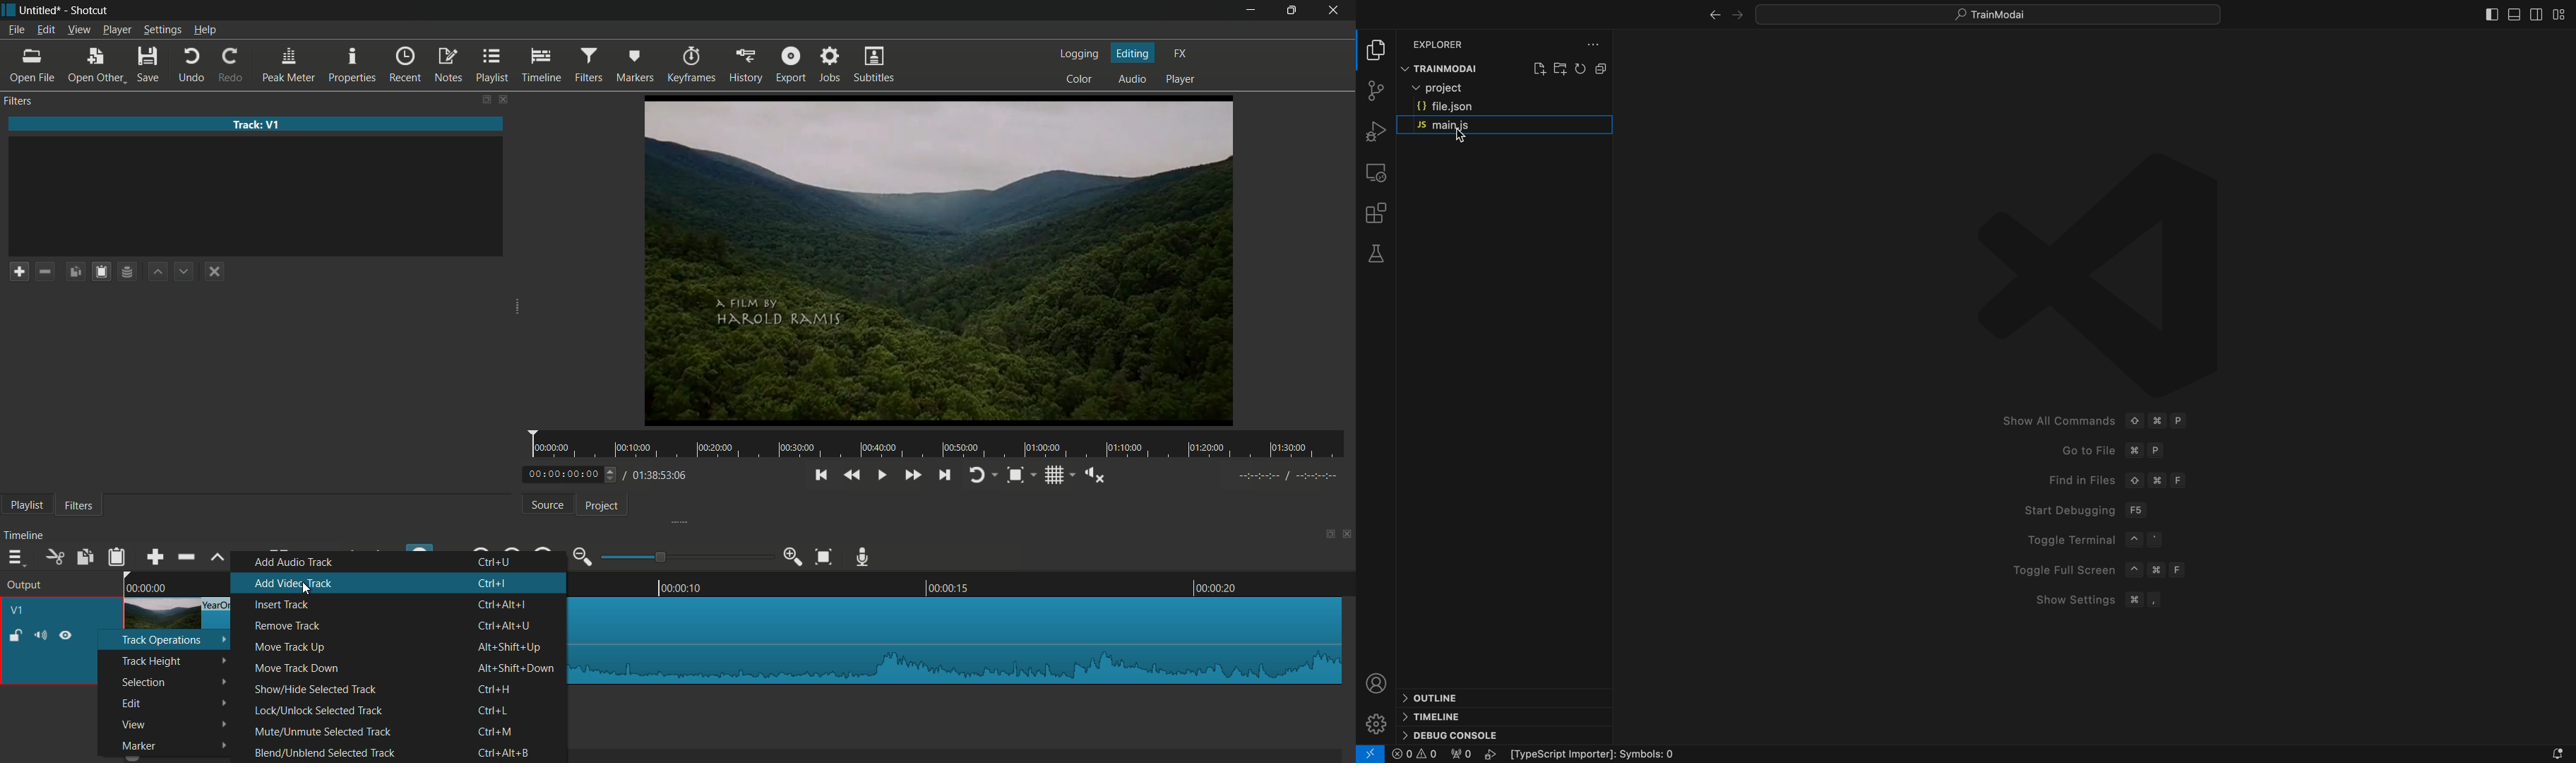  What do you see at coordinates (306, 589) in the screenshot?
I see `cursor` at bounding box center [306, 589].